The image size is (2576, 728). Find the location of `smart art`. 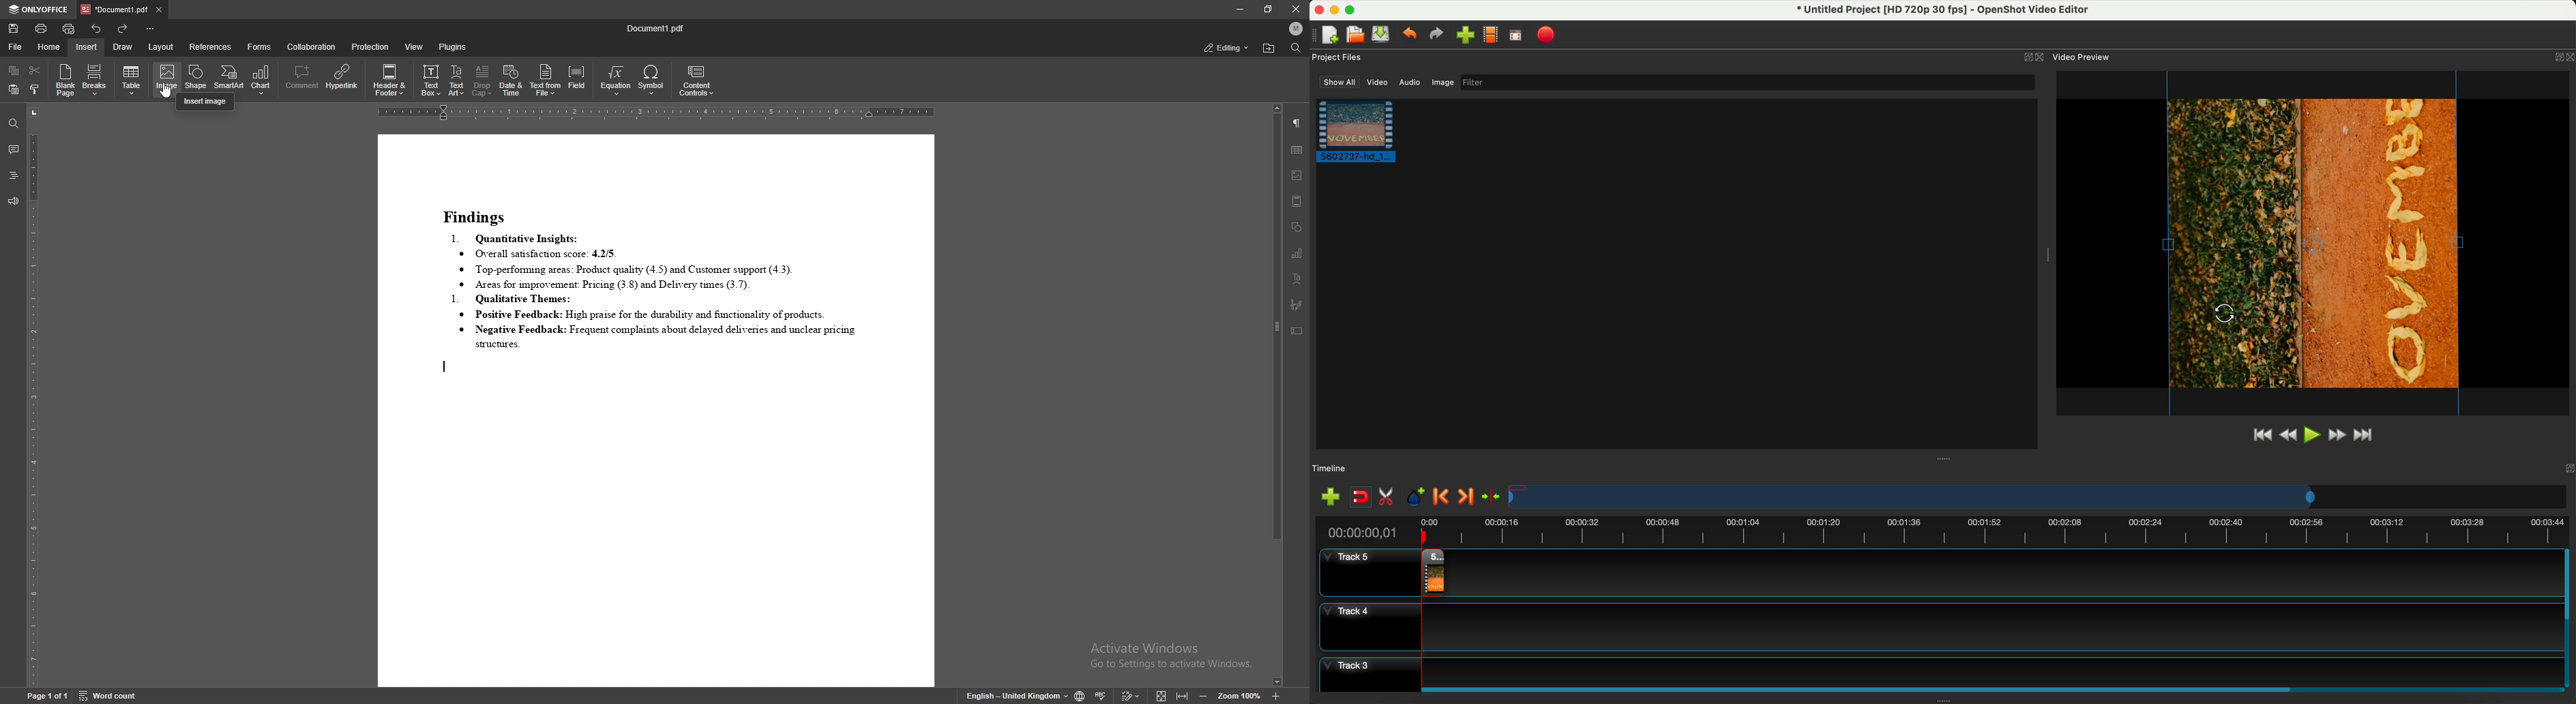

smart art is located at coordinates (229, 76).